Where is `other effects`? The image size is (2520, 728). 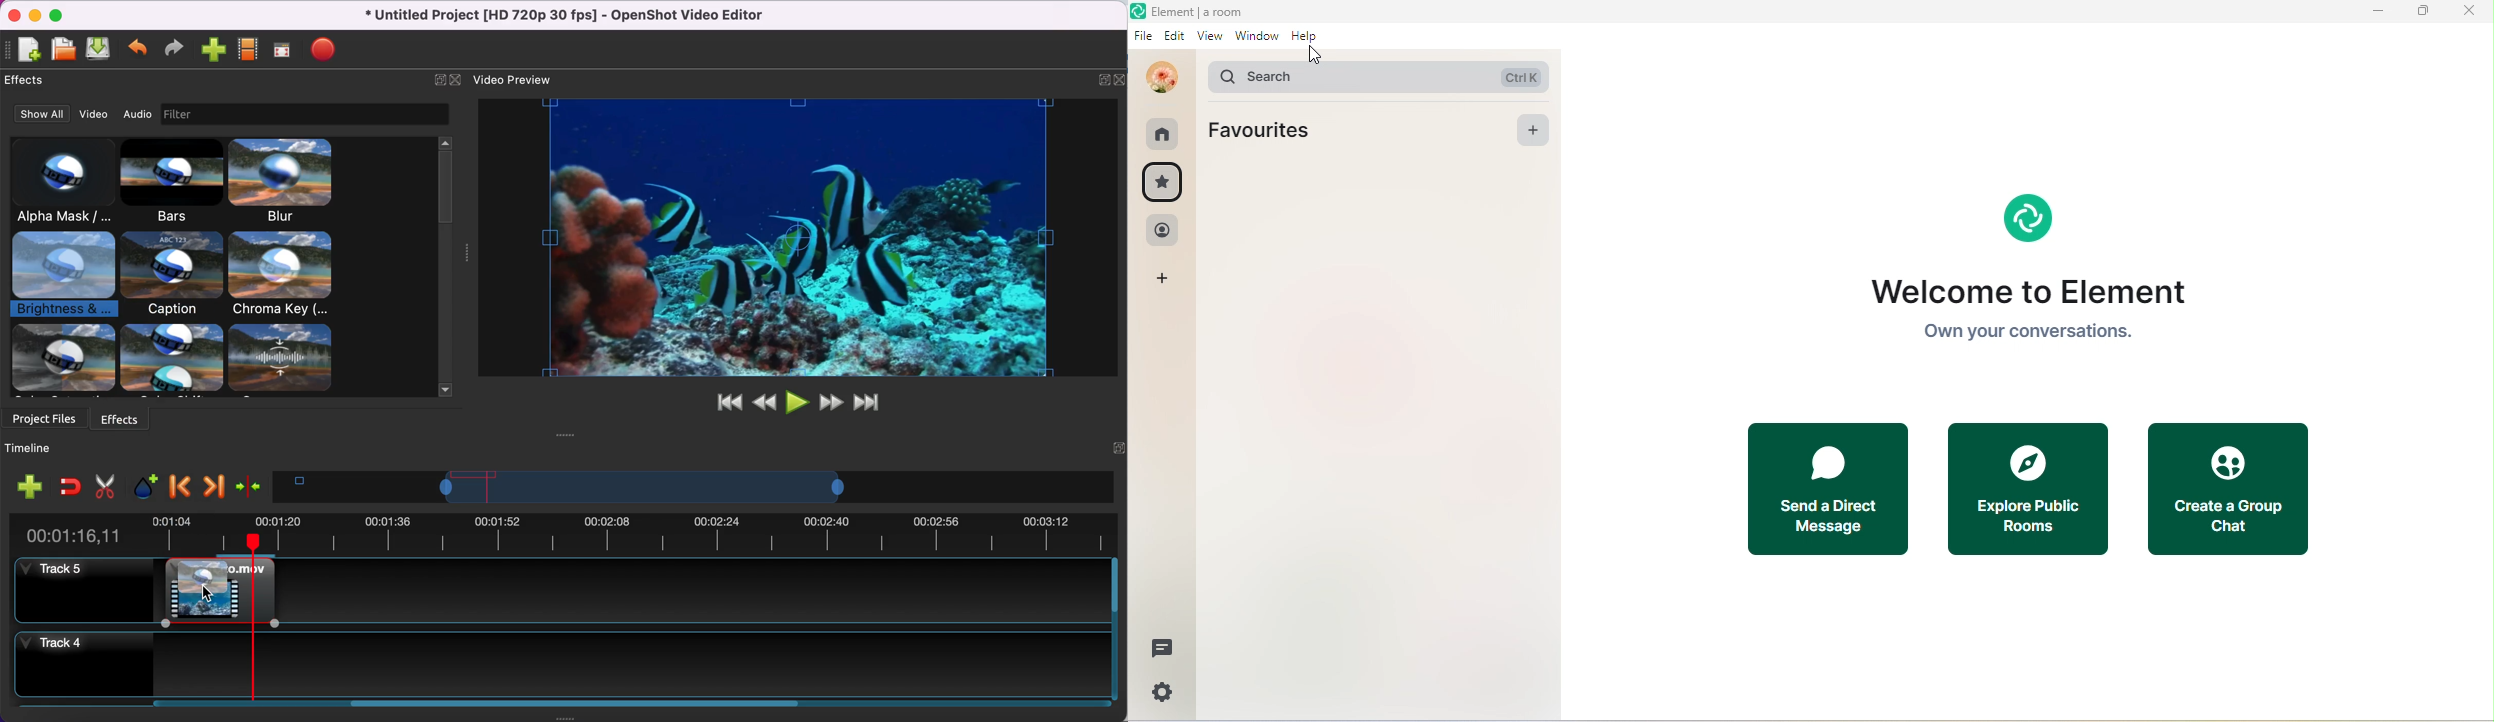 other effects is located at coordinates (178, 360).